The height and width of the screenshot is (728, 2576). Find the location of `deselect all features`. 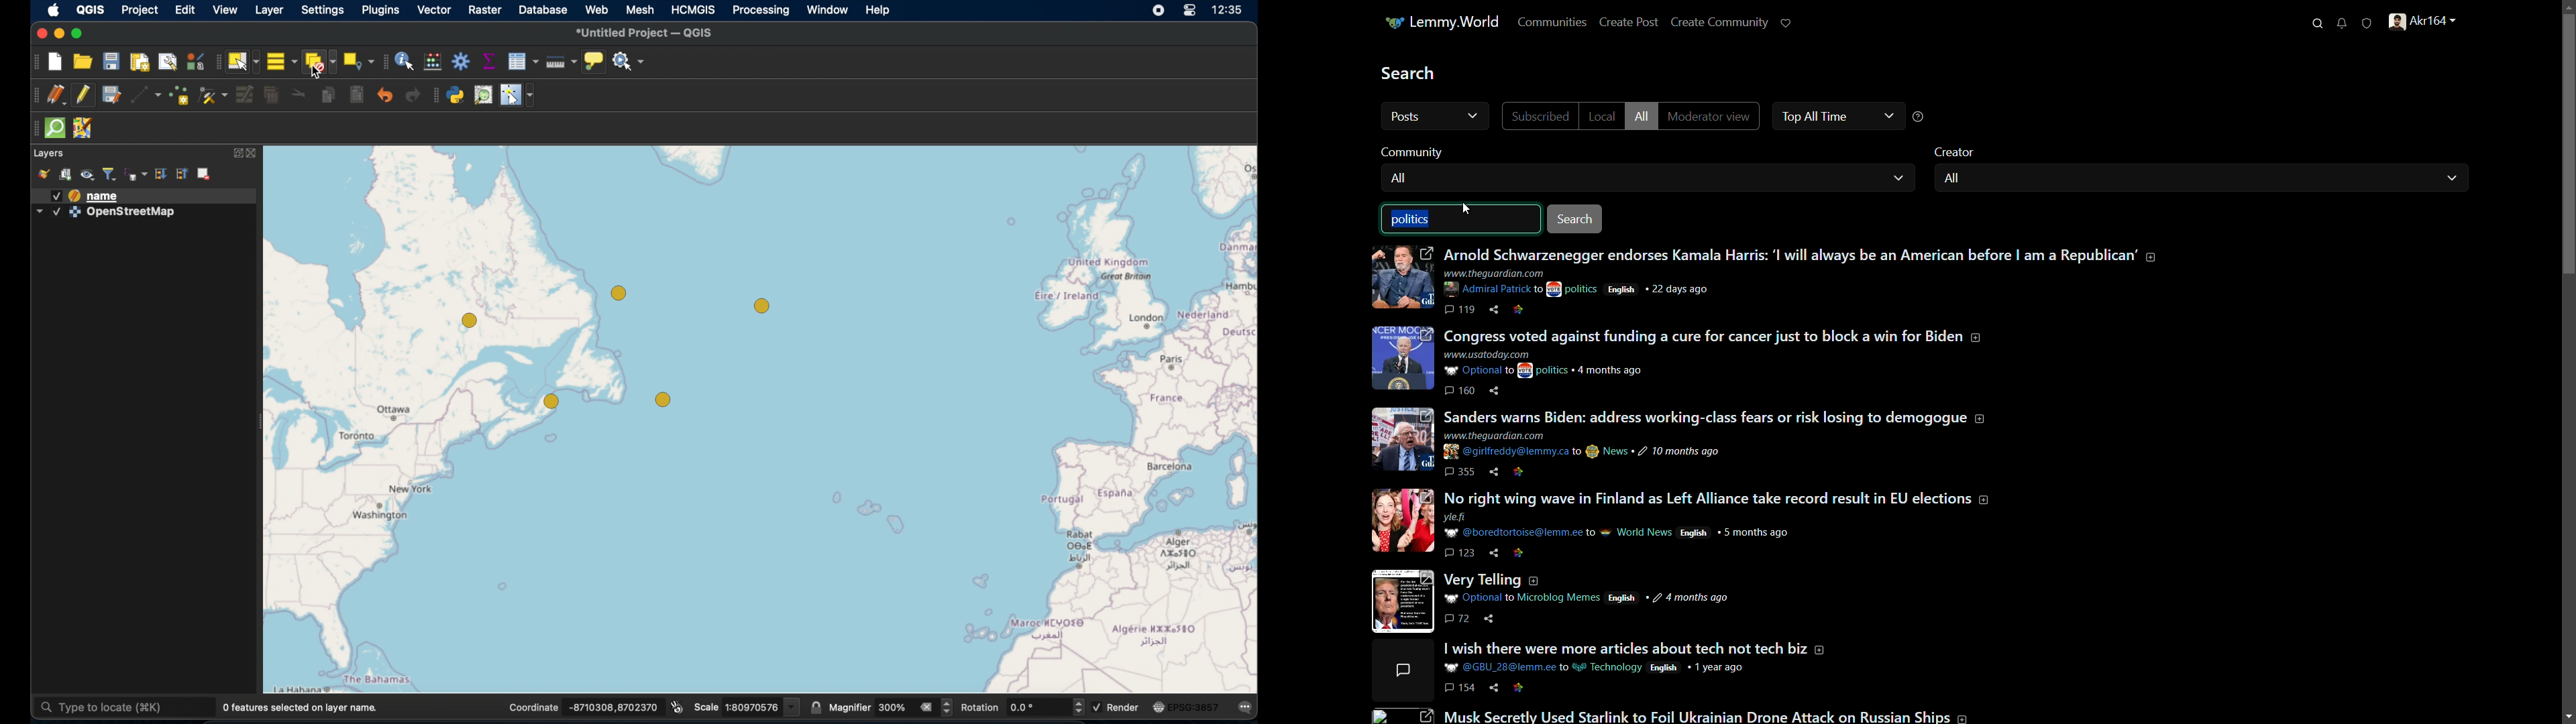

deselect all features is located at coordinates (320, 64).